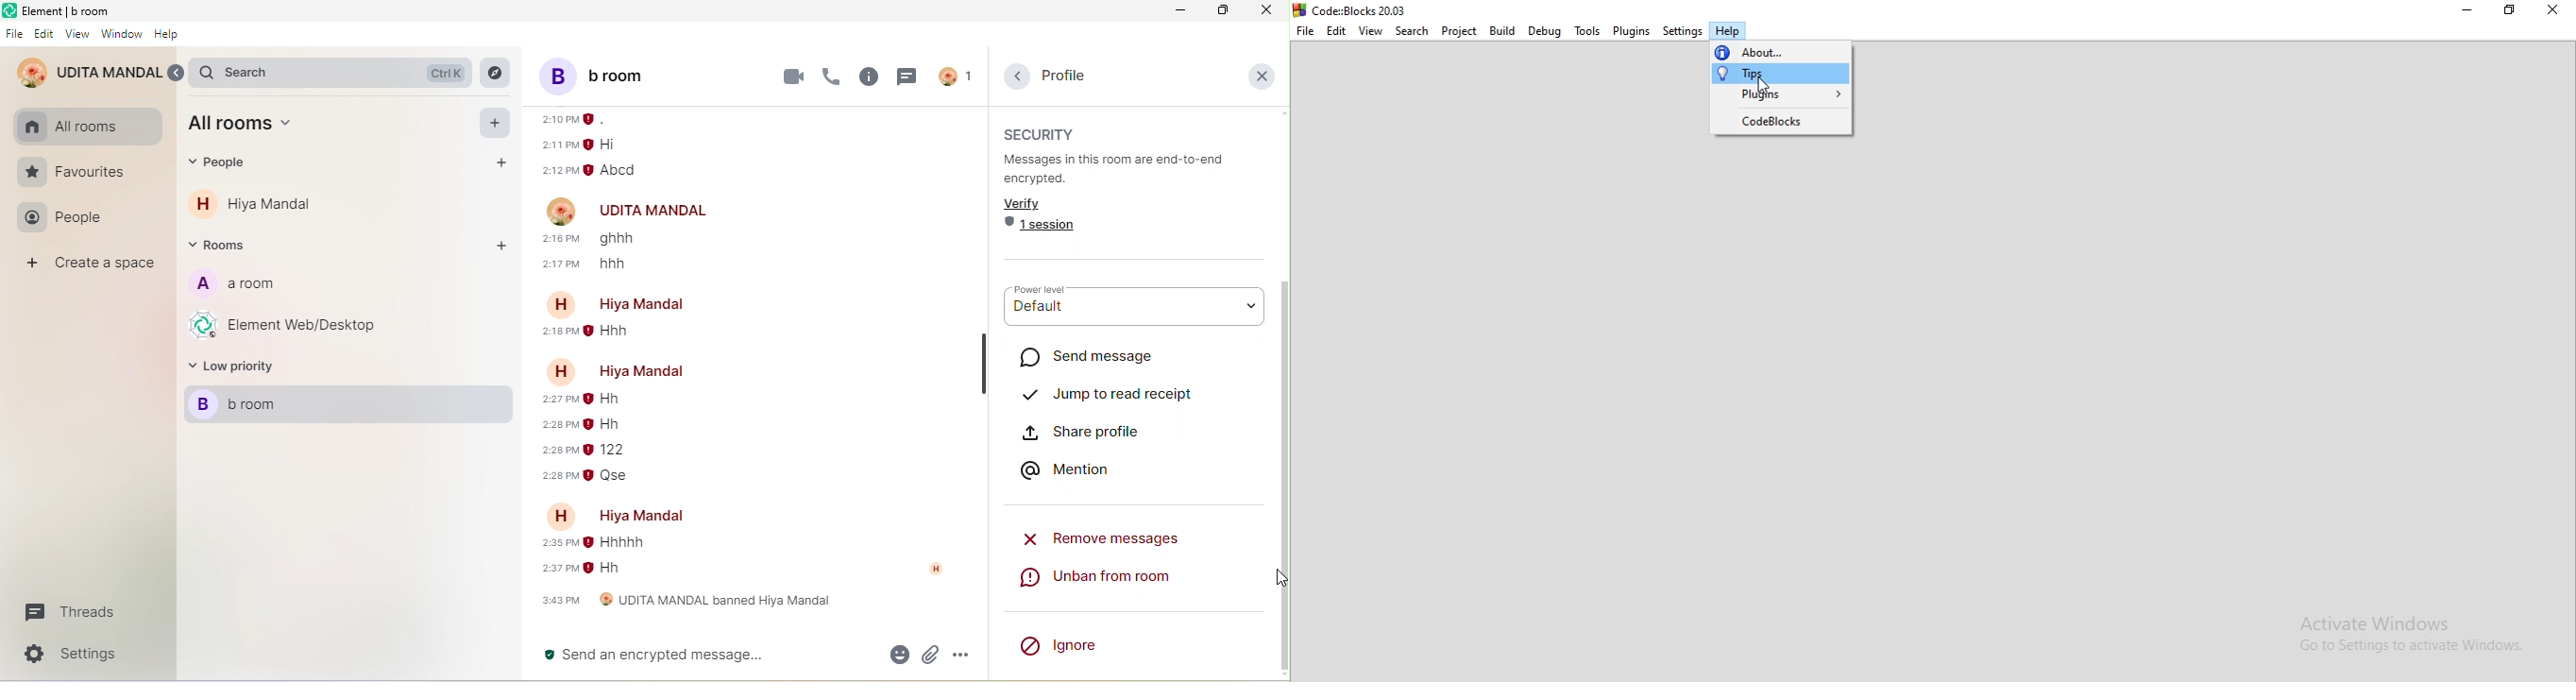 Image resolution: width=2576 pixels, height=700 pixels. What do you see at coordinates (610, 451) in the screenshot?
I see `122-older message from hiya mandal` at bounding box center [610, 451].